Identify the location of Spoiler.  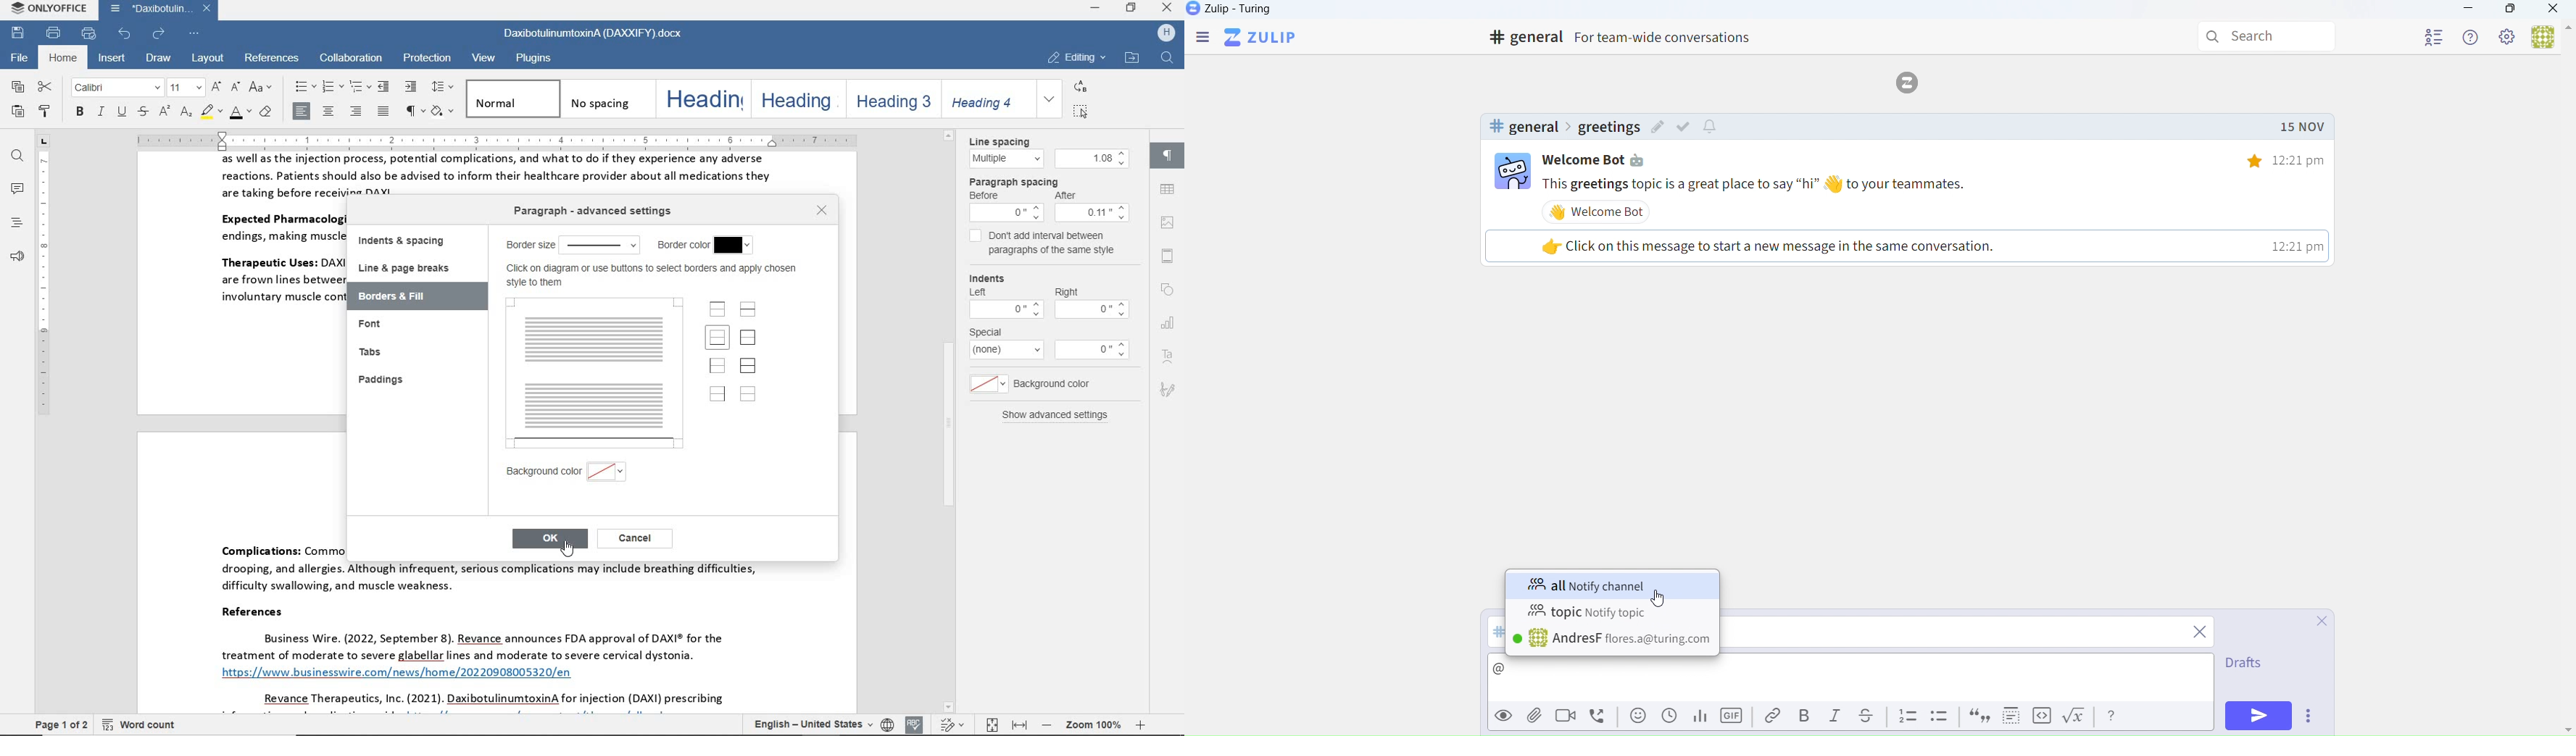
(2007, 716).